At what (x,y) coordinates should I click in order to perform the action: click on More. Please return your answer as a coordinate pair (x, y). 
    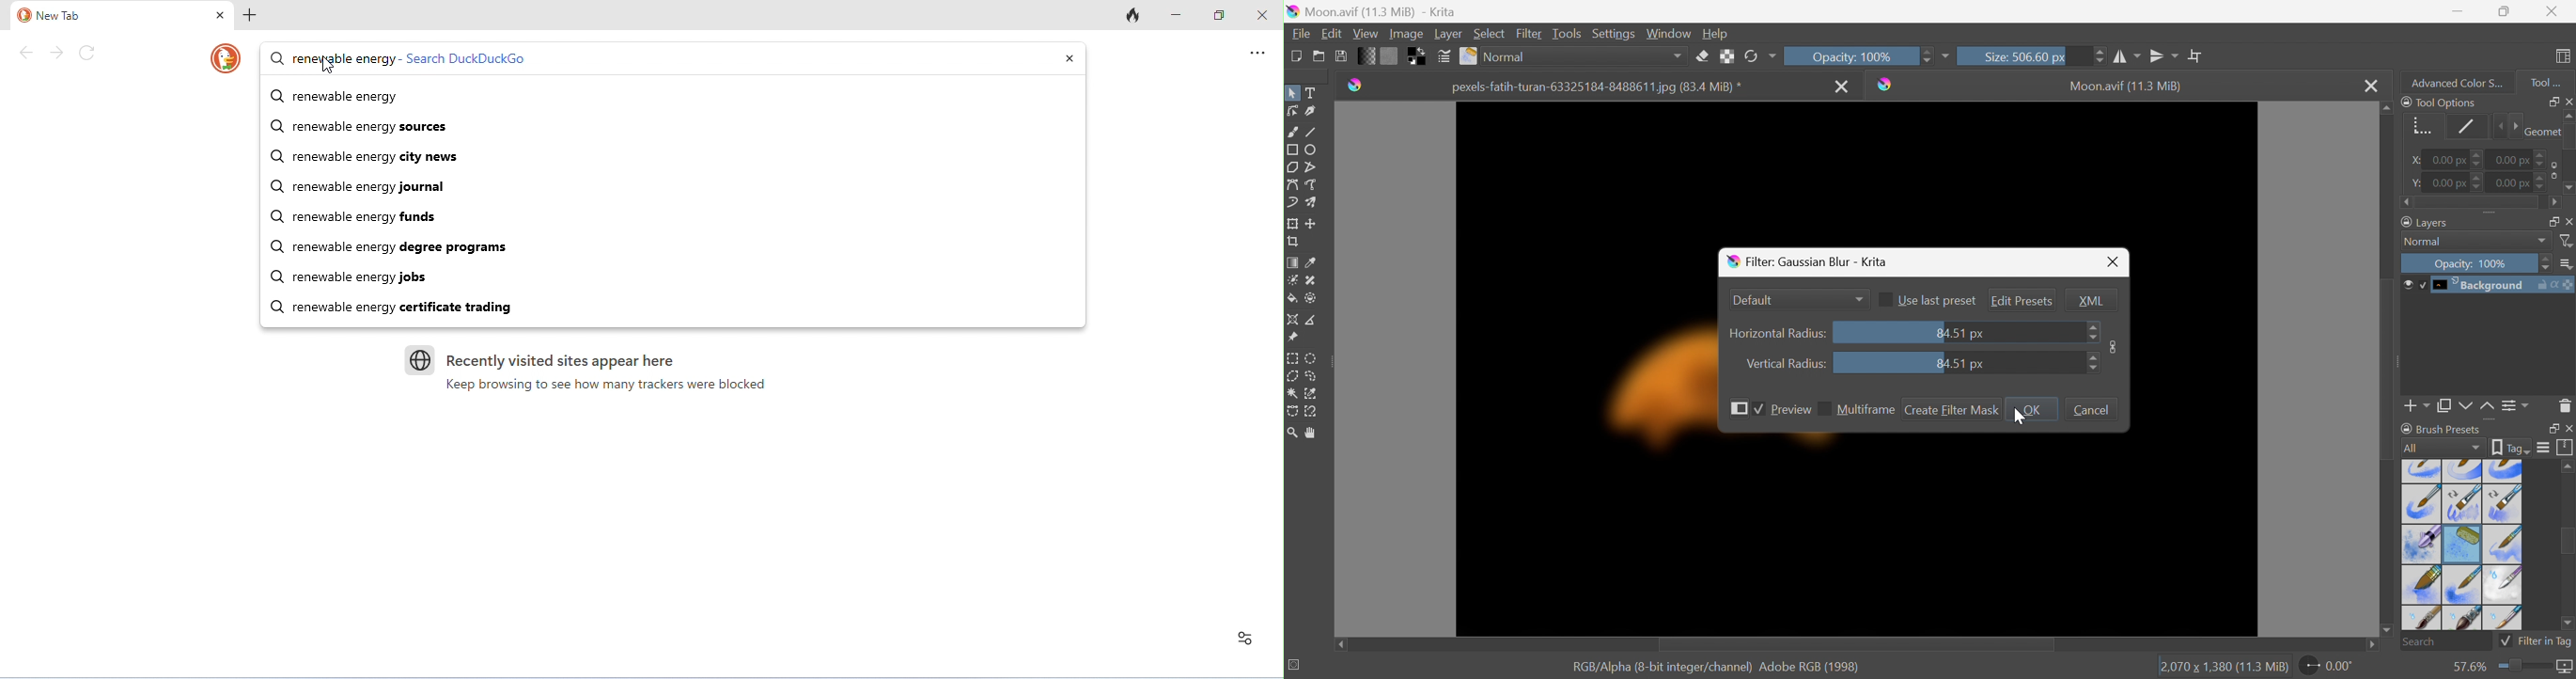
    Looking at the image, I should click on (1945, 58).